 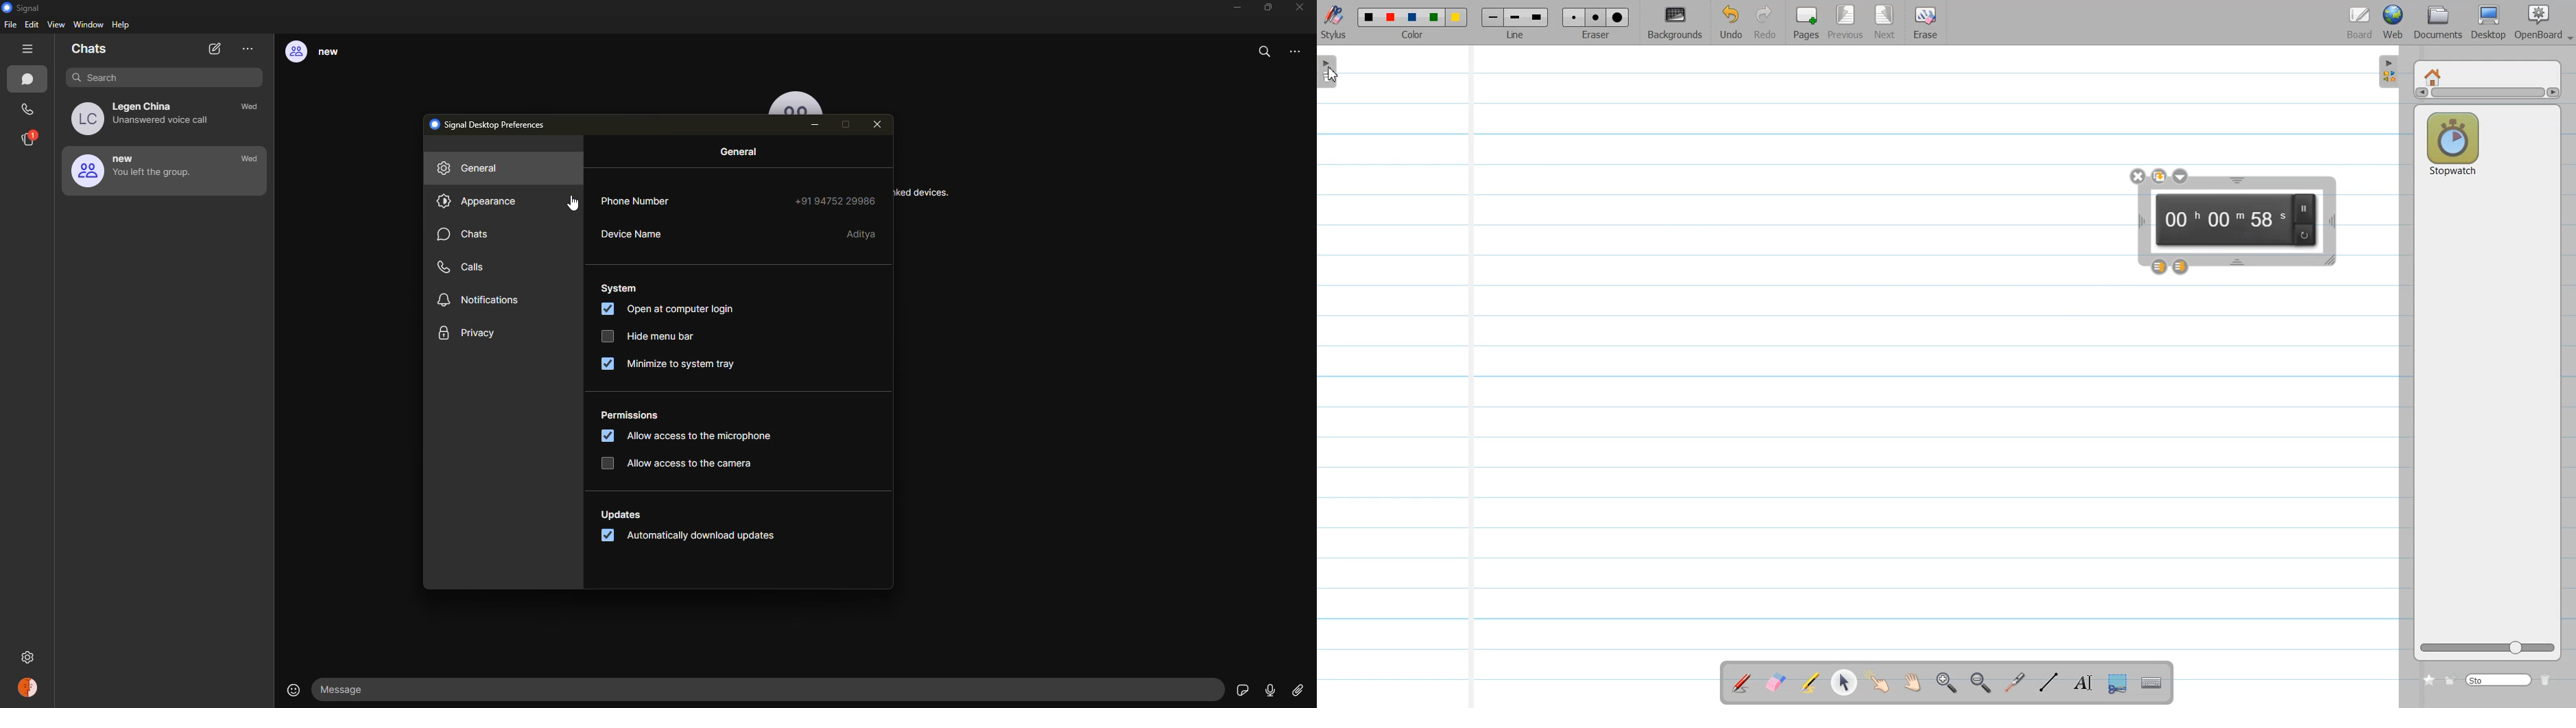 I want to click on stickers, so click(x=1241, y=689).